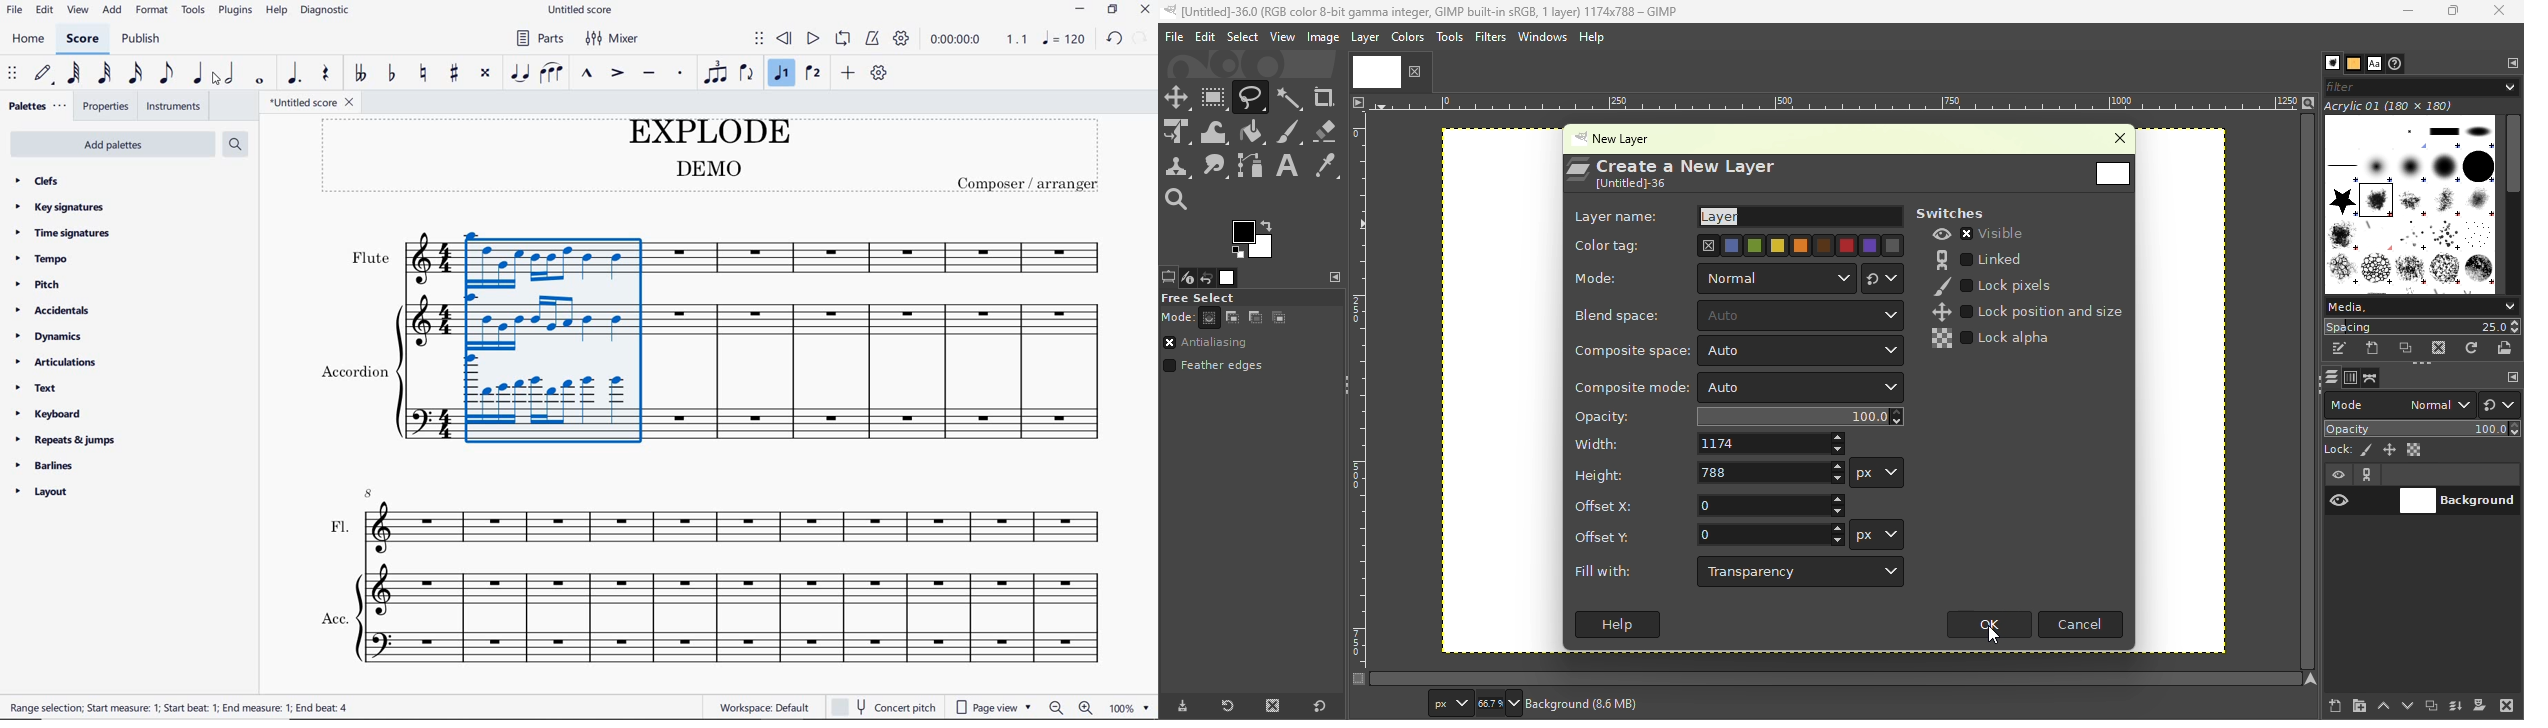  I want to click on Offset measurement, so click(1877, 534).